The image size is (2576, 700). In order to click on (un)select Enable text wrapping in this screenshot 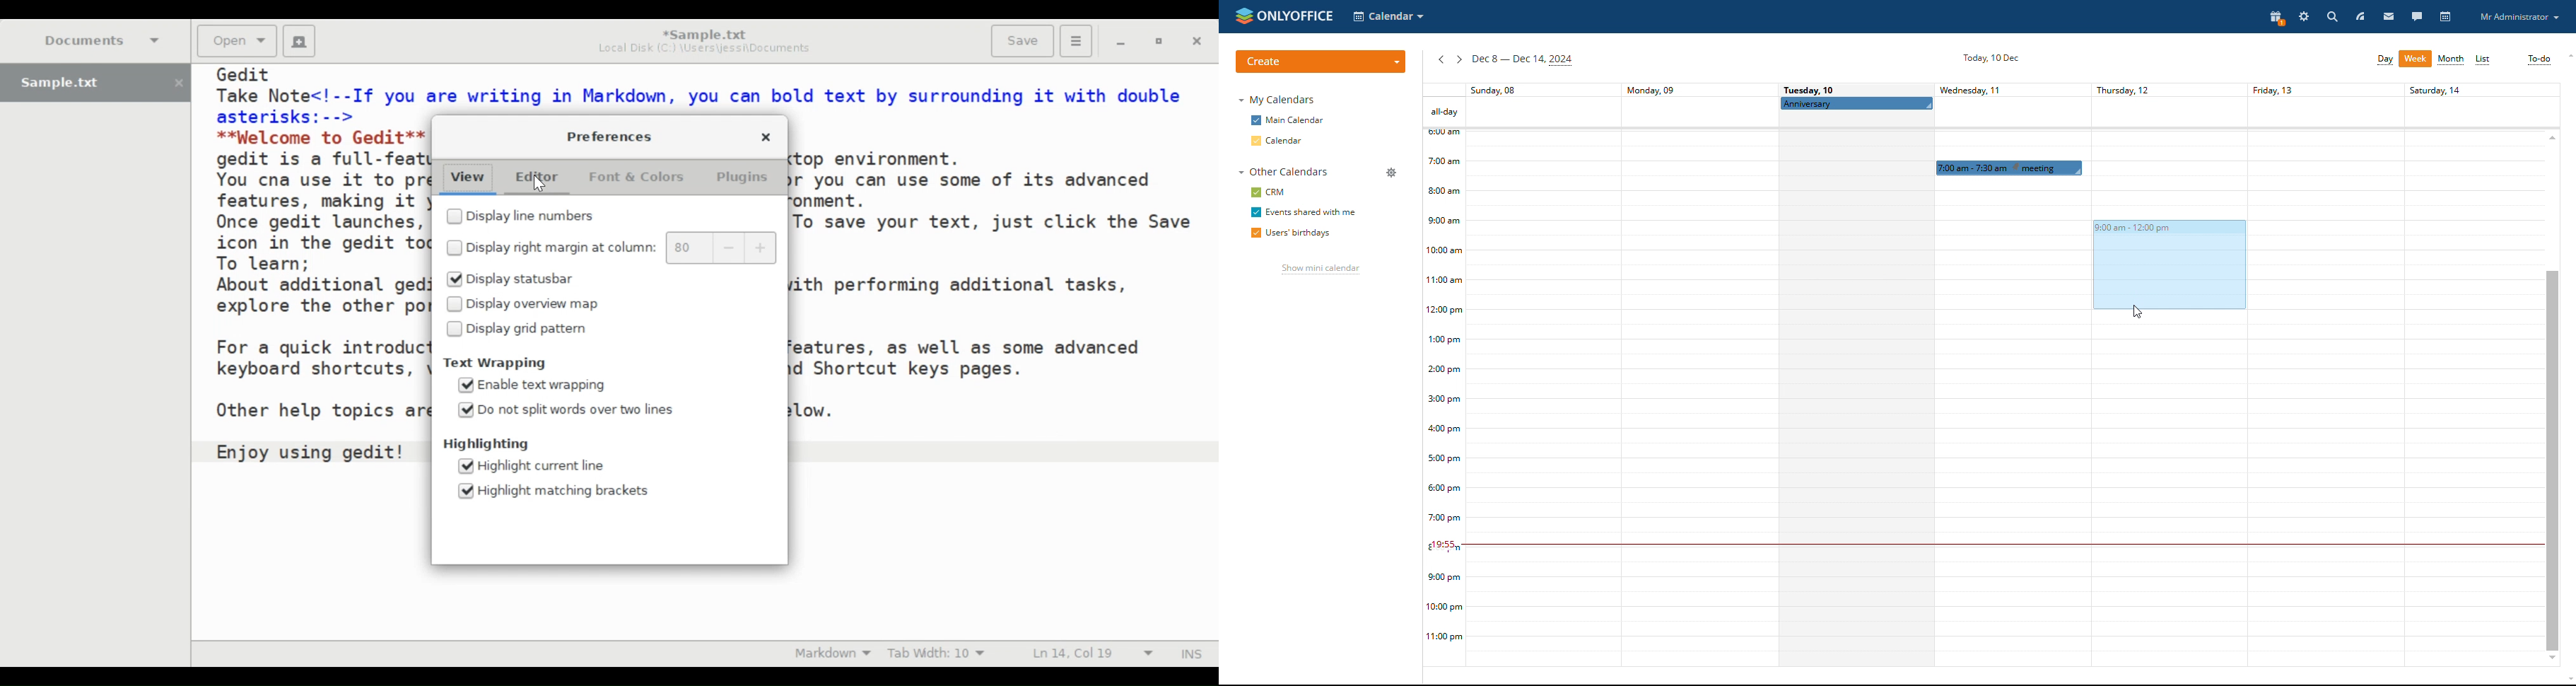, I will do `click(533, 386)`.